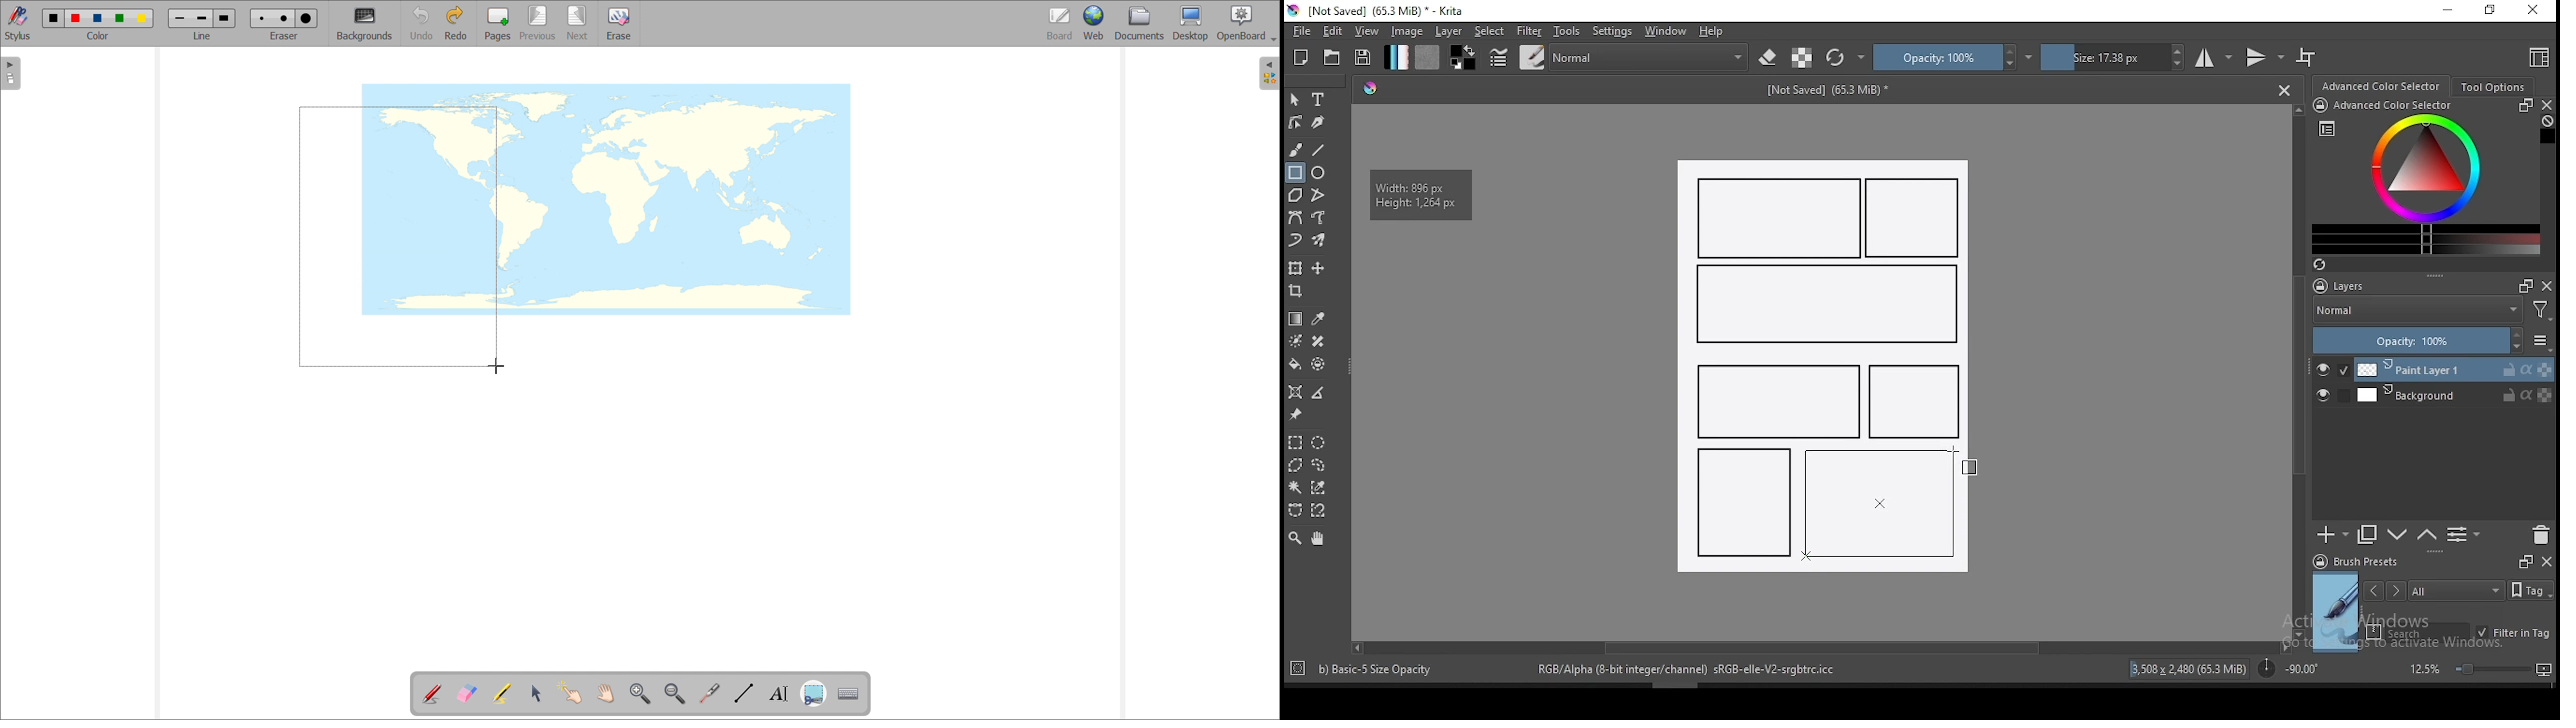 The height and width of the screenshot is (728, 2576). What do you see at coordinates (1650, 57) in the screenshot?
I see `blending mode` at bounding box center [1650, 57].